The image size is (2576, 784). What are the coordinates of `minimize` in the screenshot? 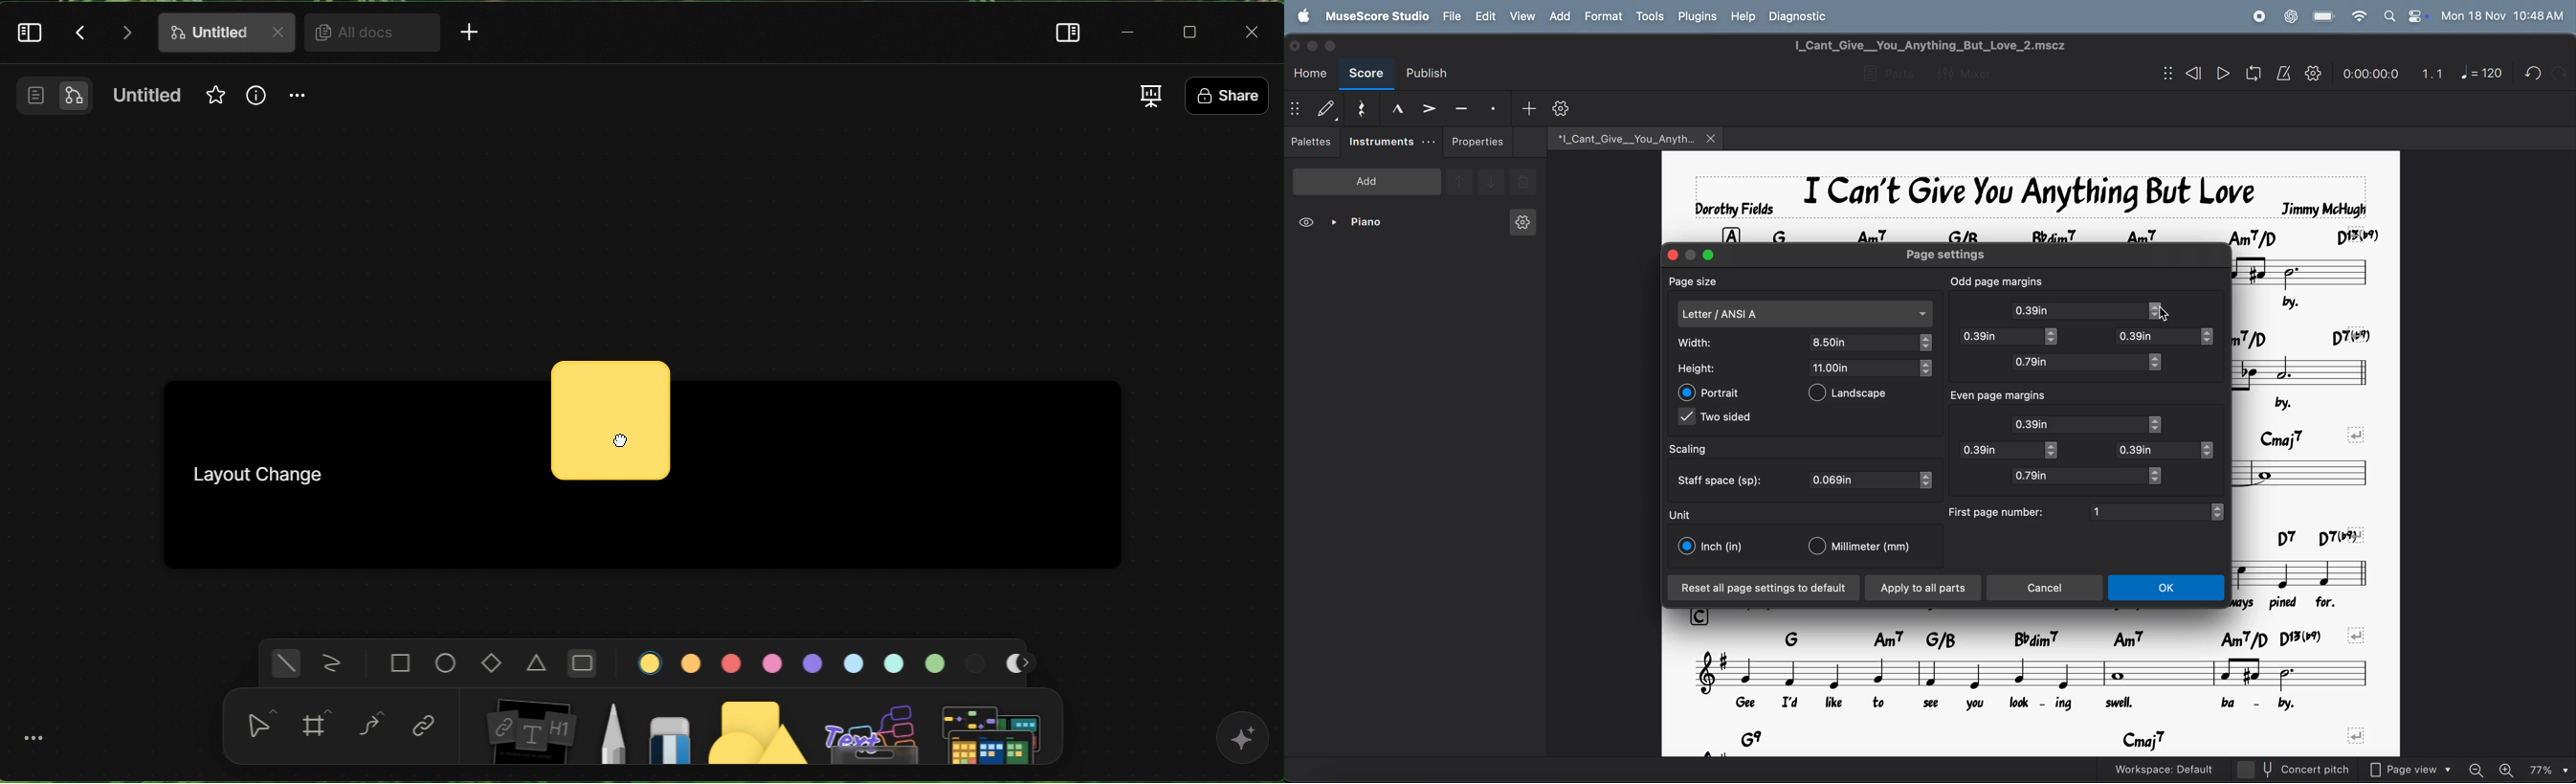 It's located at (1692, 252).